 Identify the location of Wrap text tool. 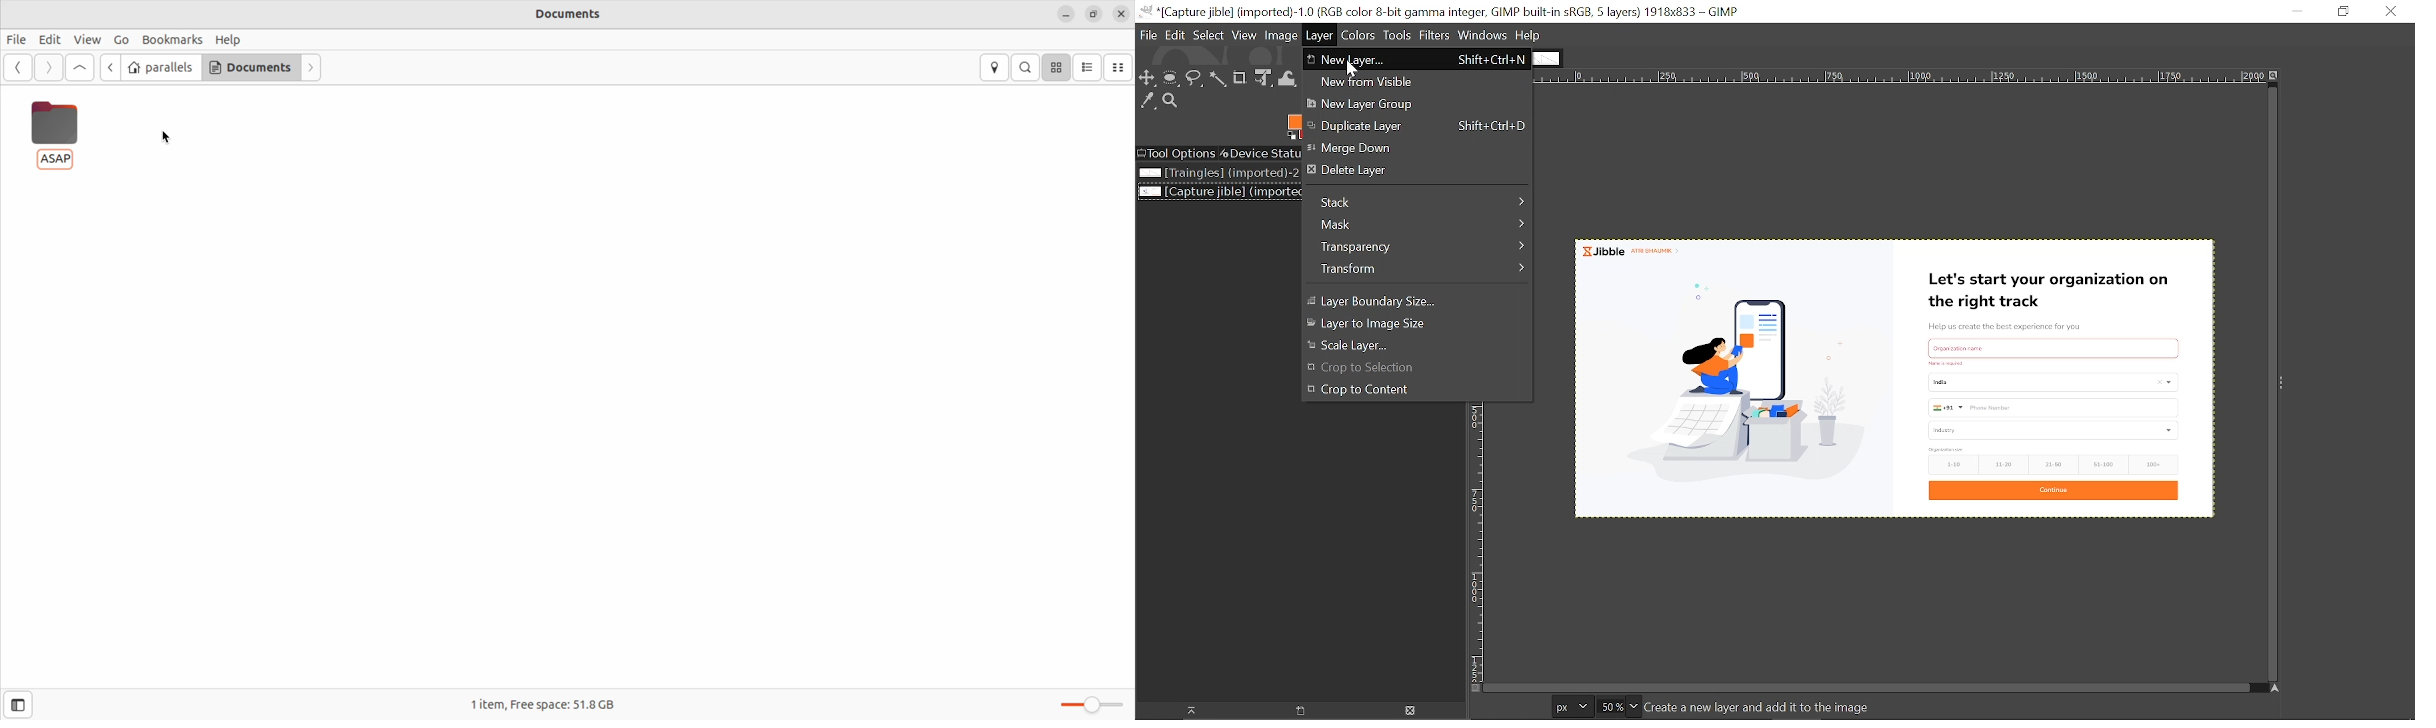
(1286, 79).